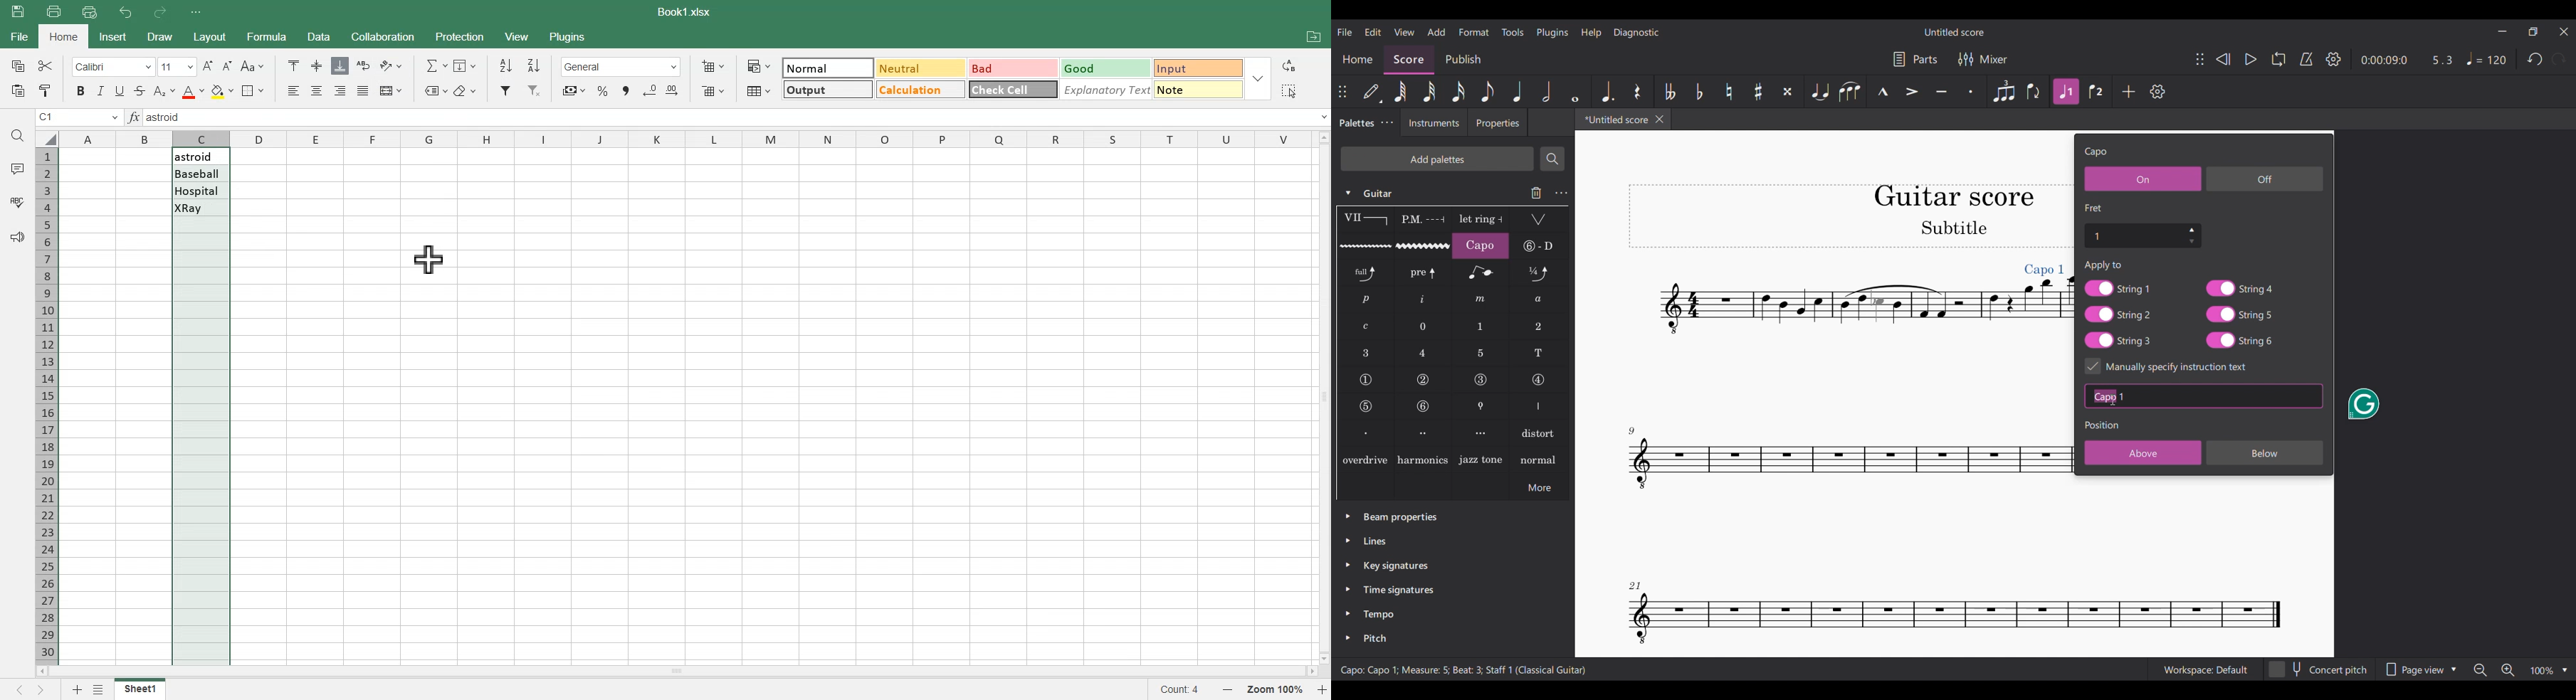 Image resolution: width=2576 pixels, height=700 pixels. I want to click on Delete, so click(1537, 193).